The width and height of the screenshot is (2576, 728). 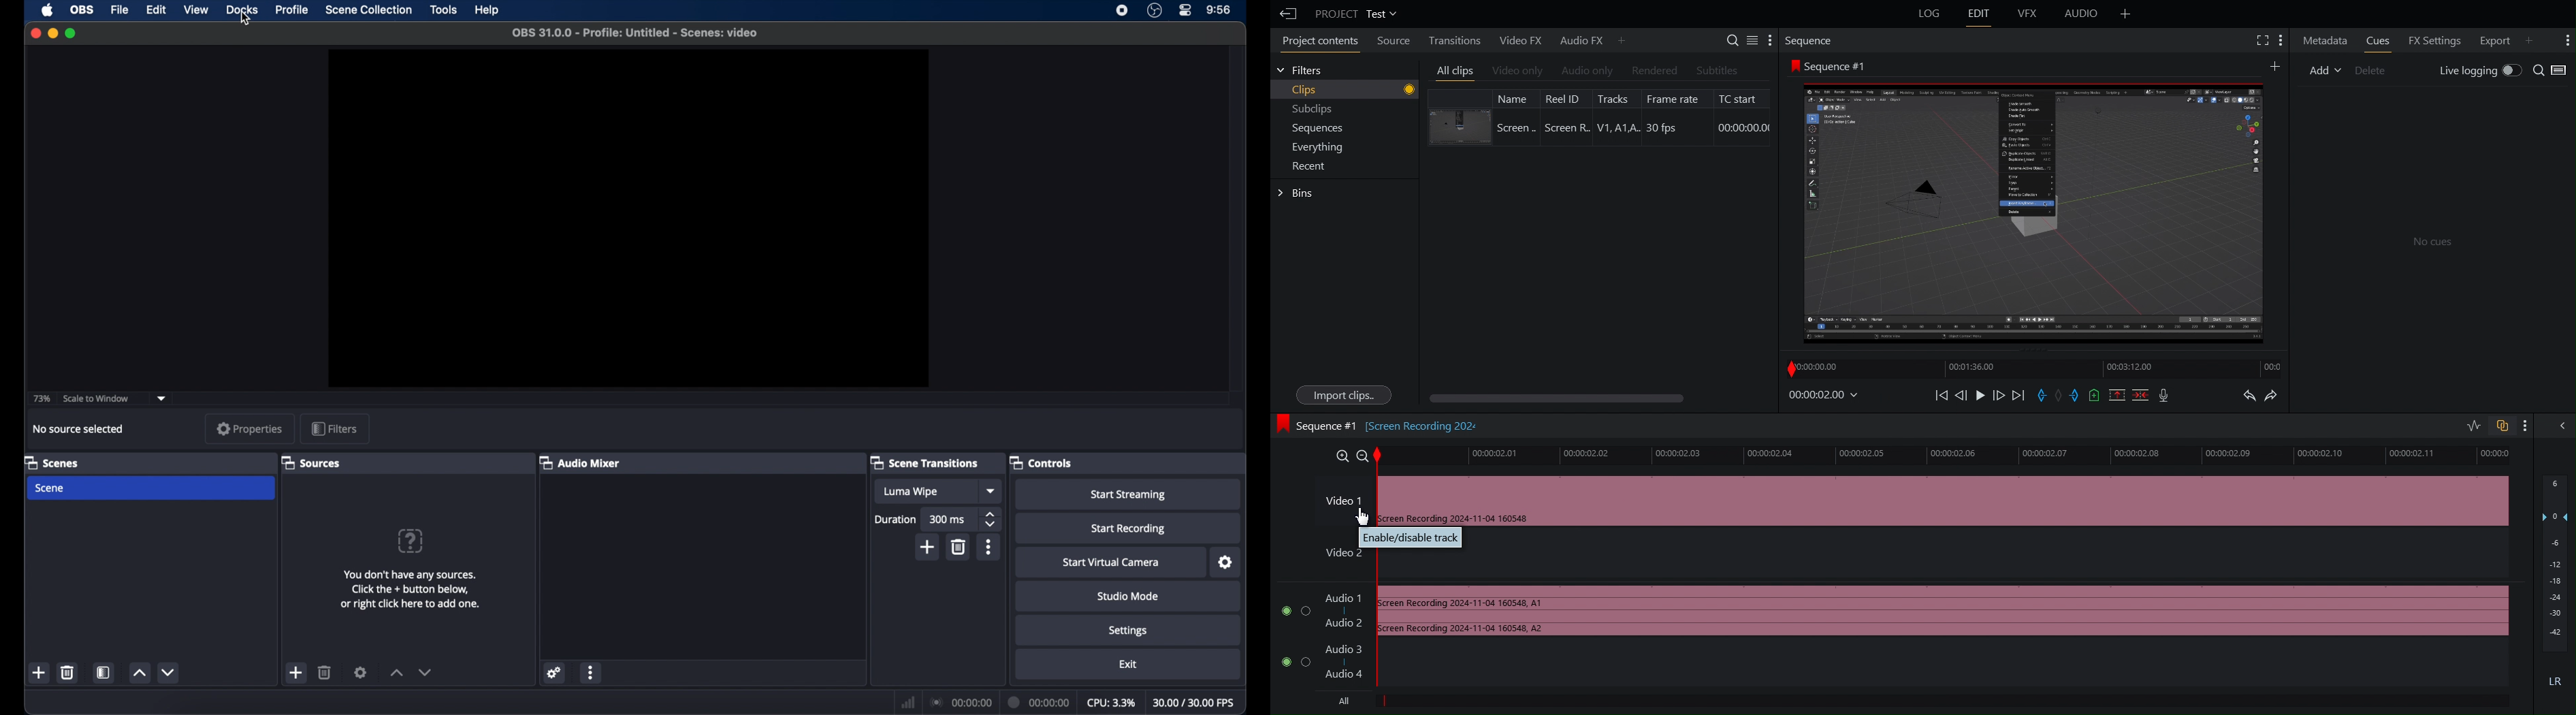 I want to click on No clues, so click(x=2435, y=241).